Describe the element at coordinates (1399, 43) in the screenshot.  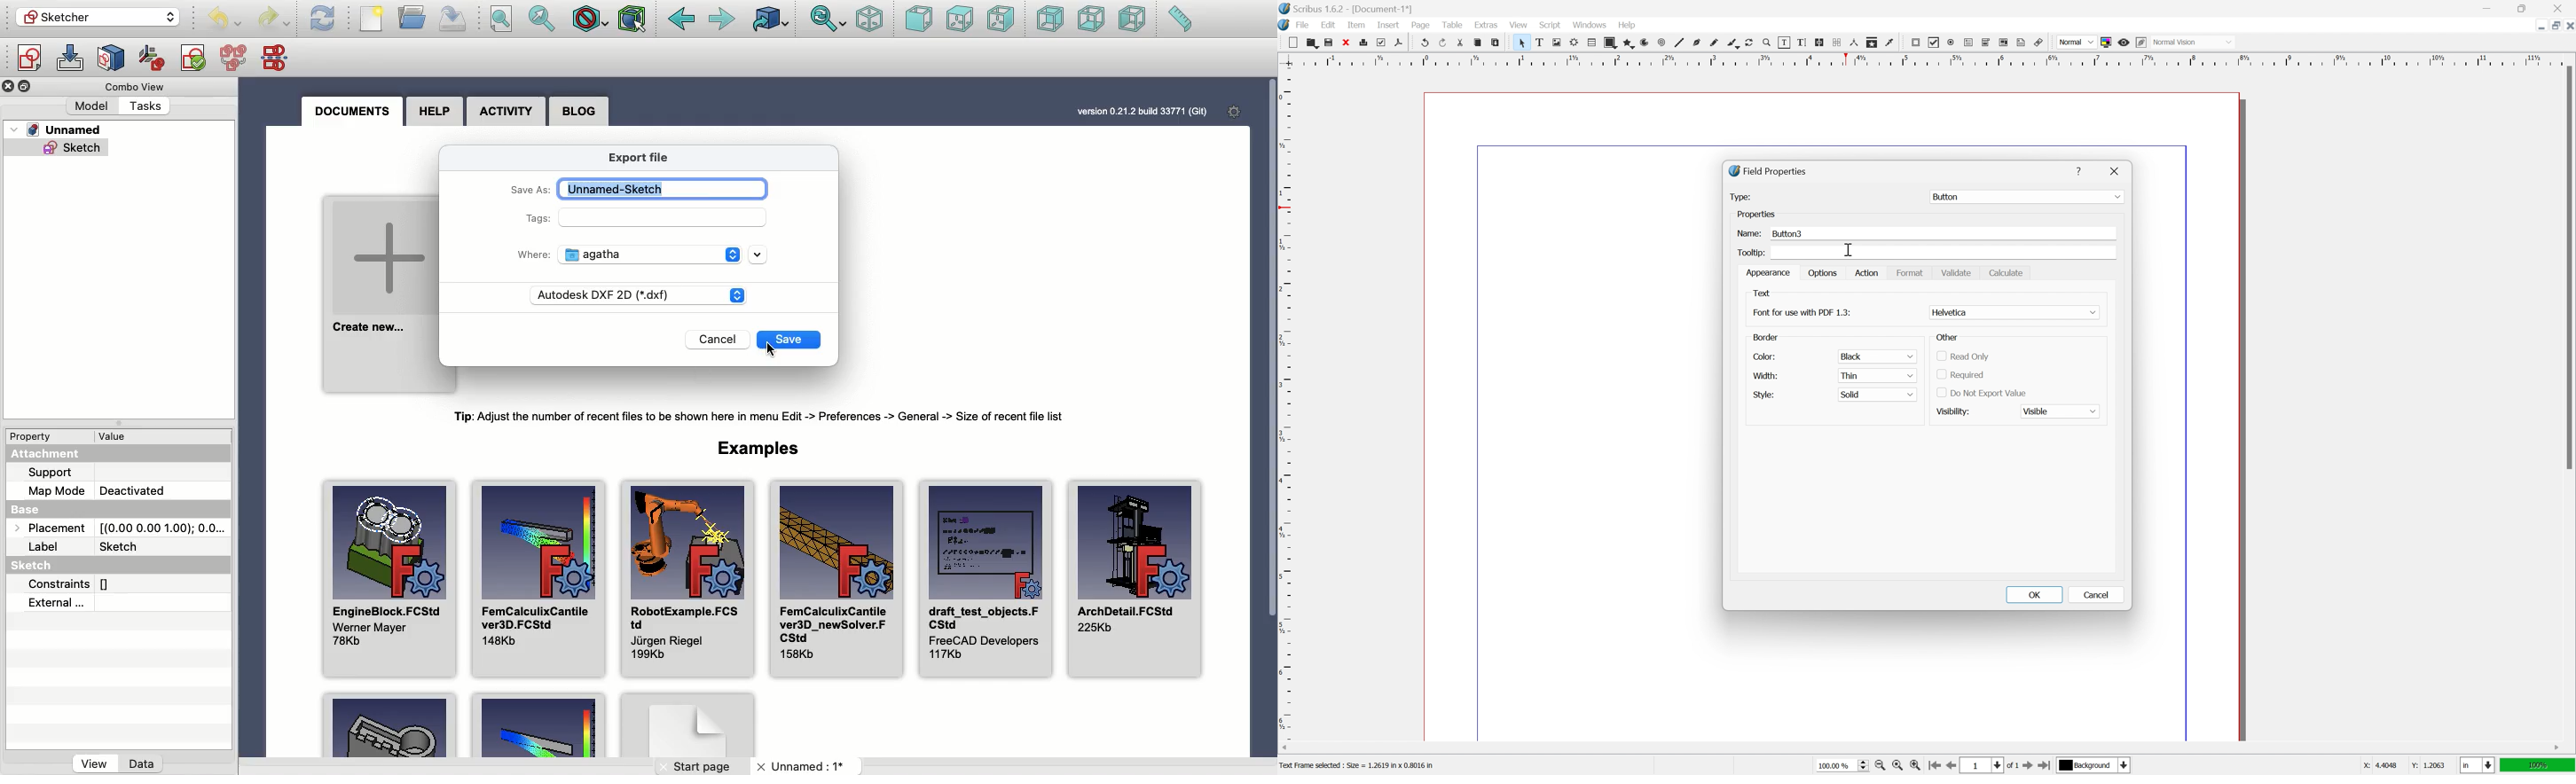
I see `save as pdf` at that location.